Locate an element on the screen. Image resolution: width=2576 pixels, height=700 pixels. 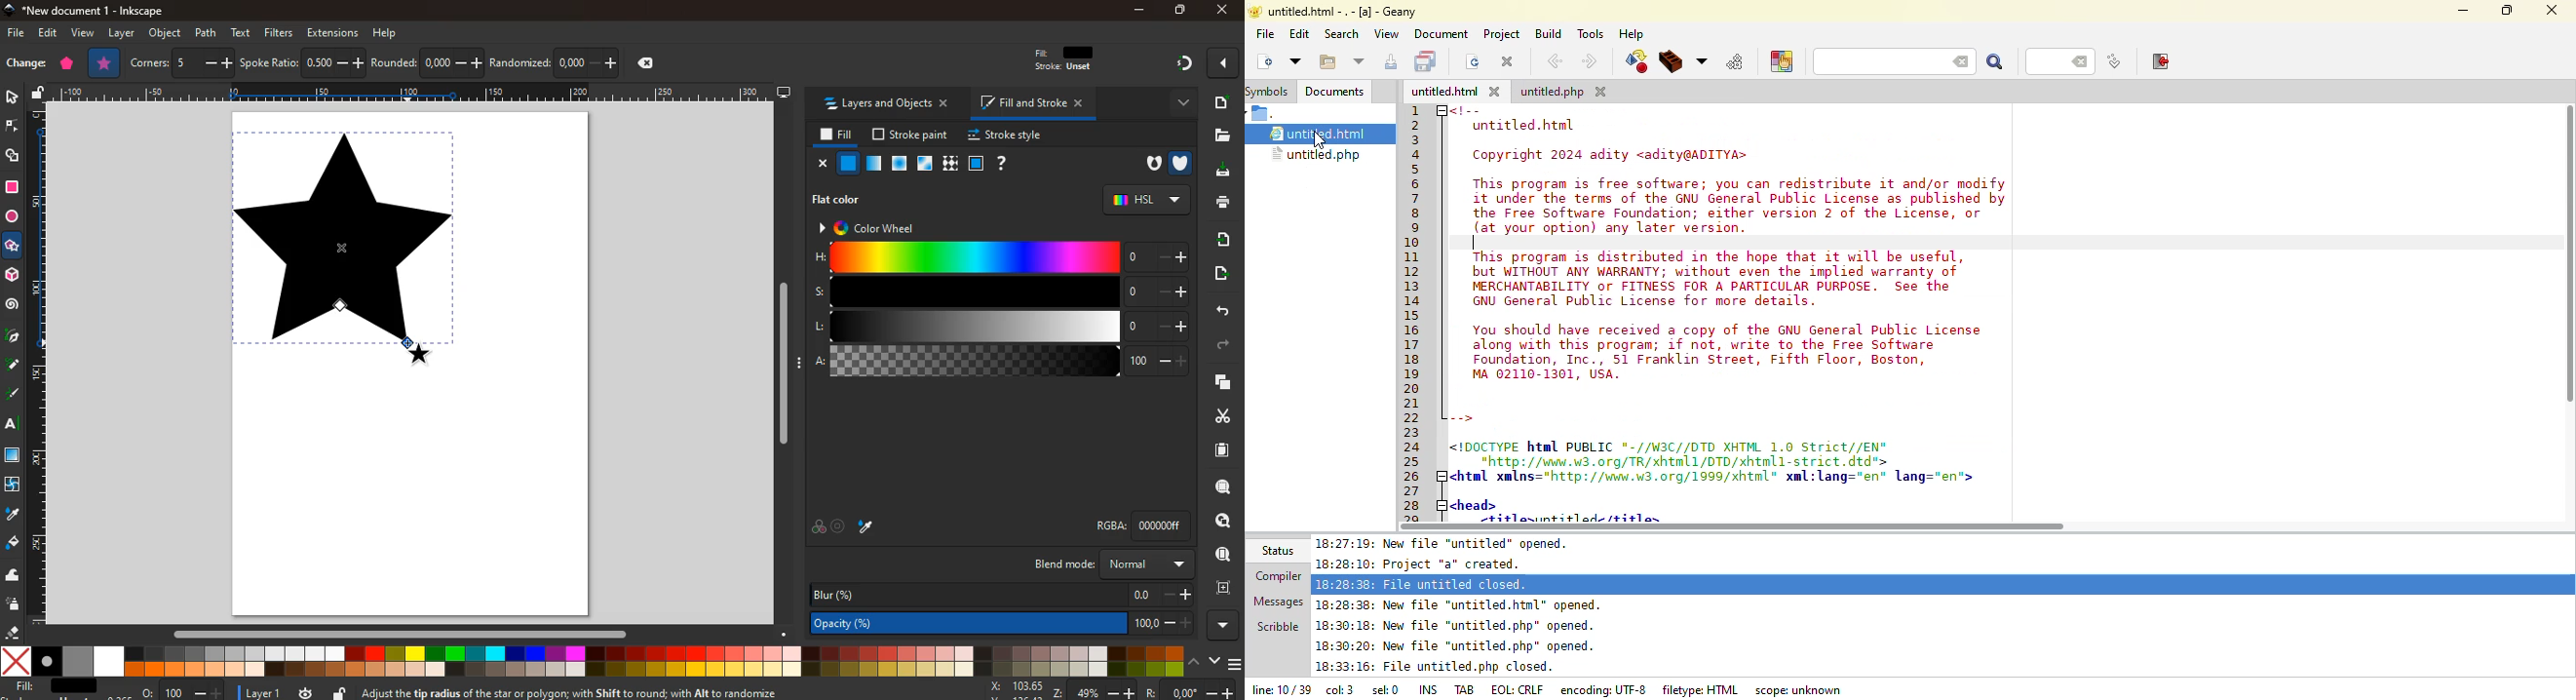
Shape cursor is located at coordinates (416, 351).